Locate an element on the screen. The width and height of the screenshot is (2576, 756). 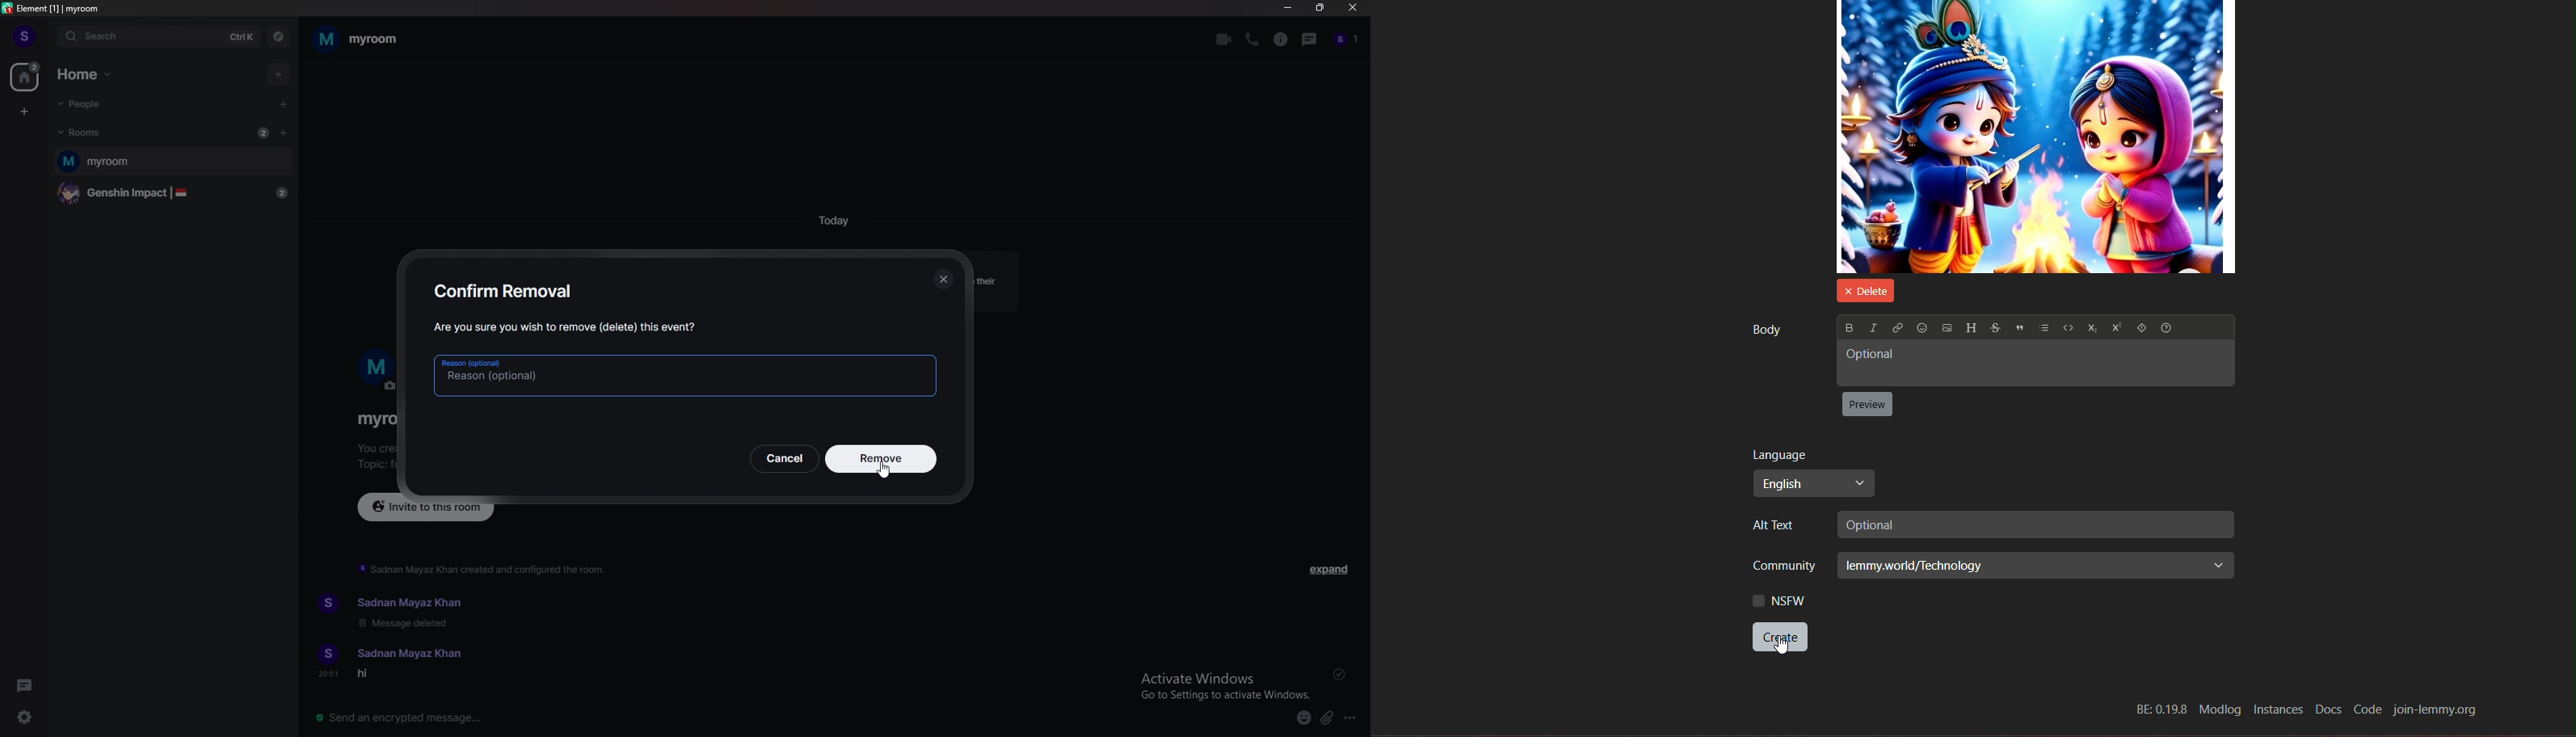
 is located at coordinates (2140, 329).